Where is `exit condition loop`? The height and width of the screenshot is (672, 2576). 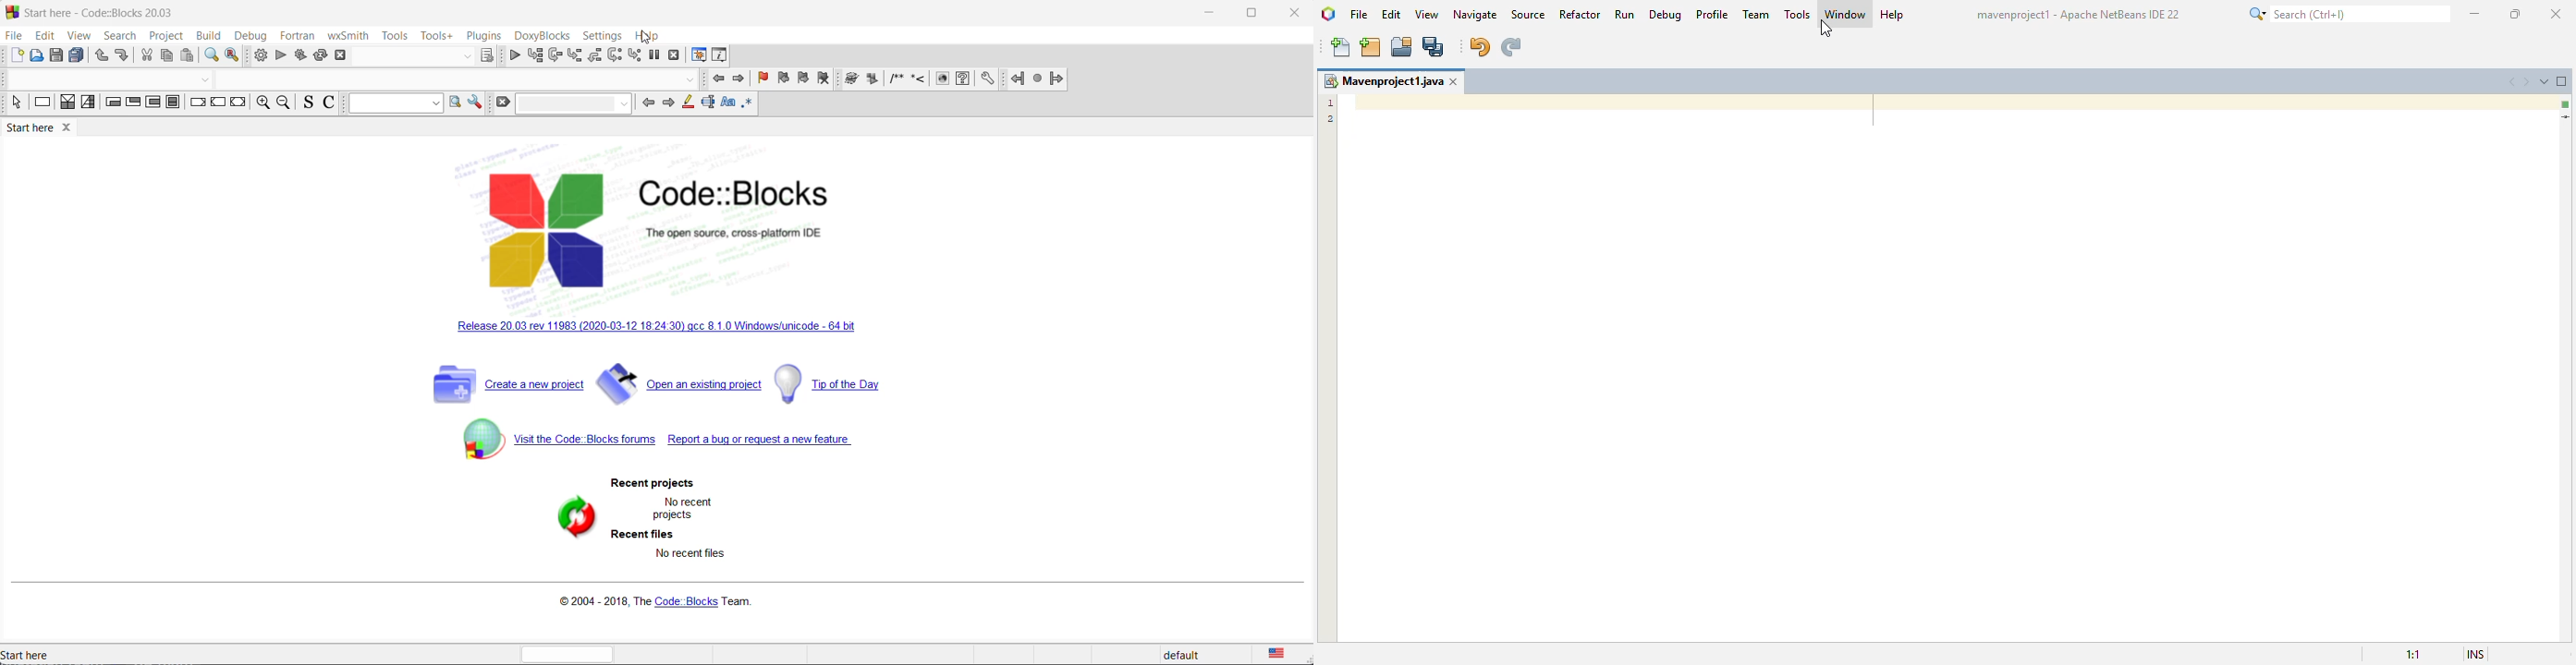
exit condition loop is located at coordinates (132, 105).